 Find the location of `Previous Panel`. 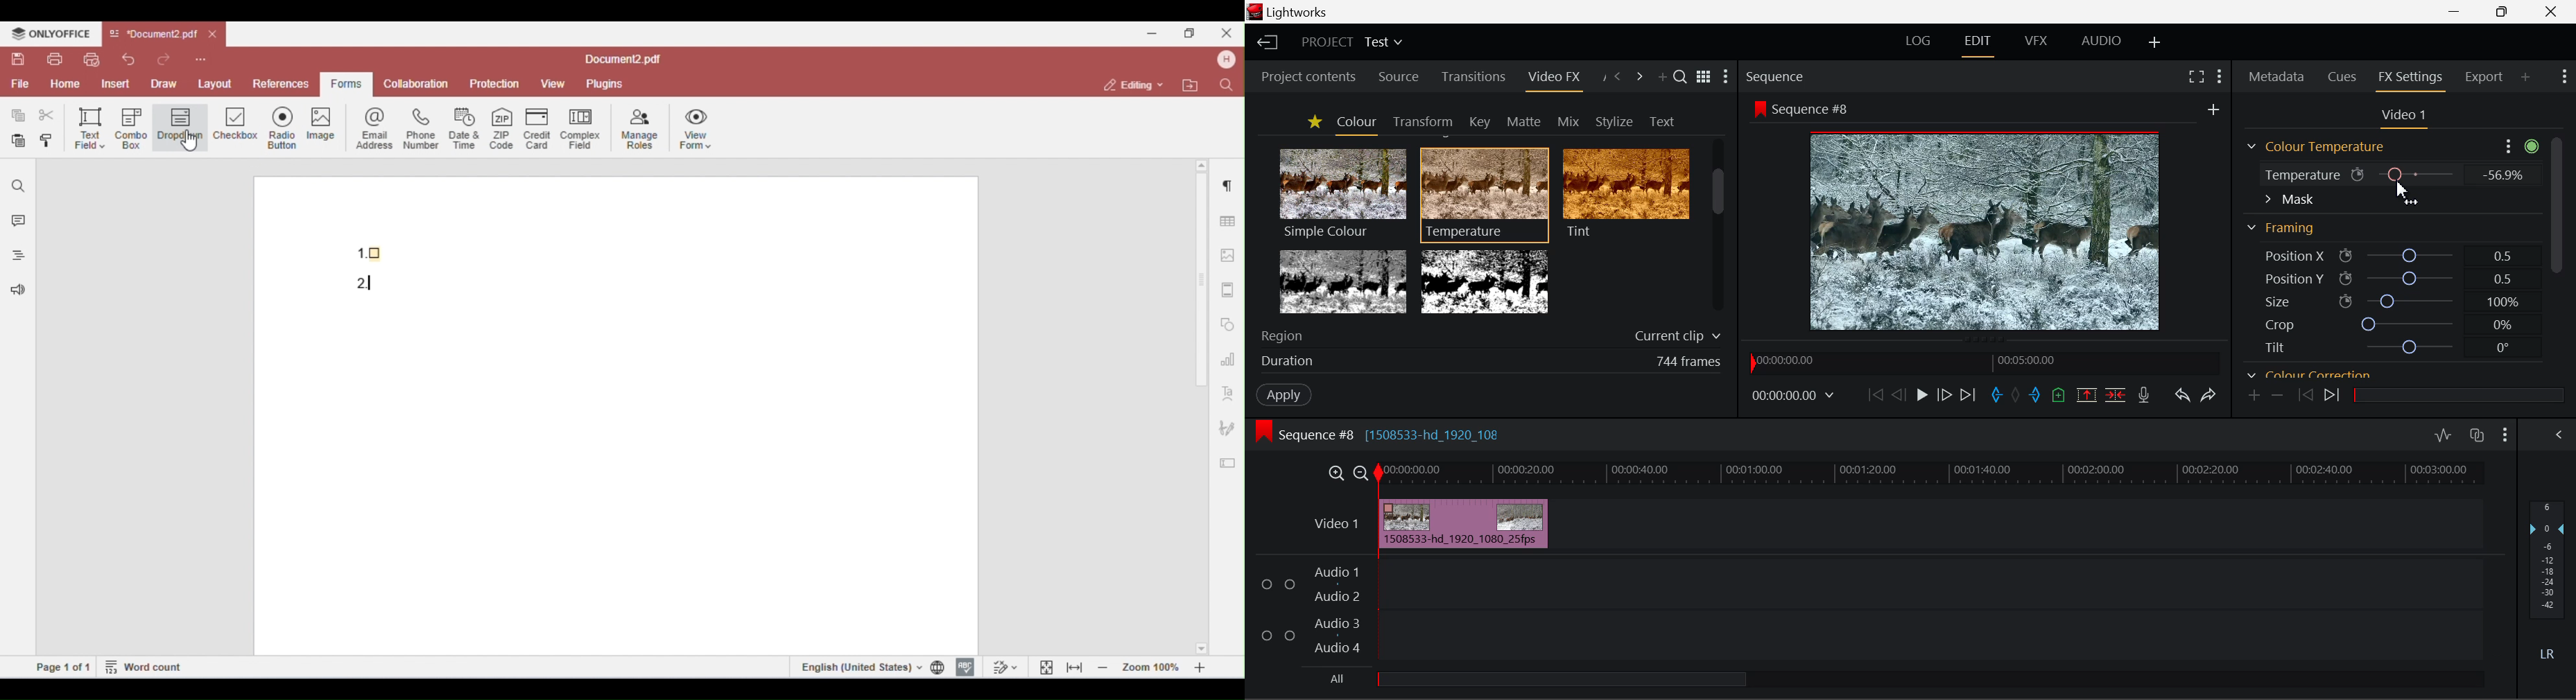

Previous Panel is located at coordinates (1619, 78).